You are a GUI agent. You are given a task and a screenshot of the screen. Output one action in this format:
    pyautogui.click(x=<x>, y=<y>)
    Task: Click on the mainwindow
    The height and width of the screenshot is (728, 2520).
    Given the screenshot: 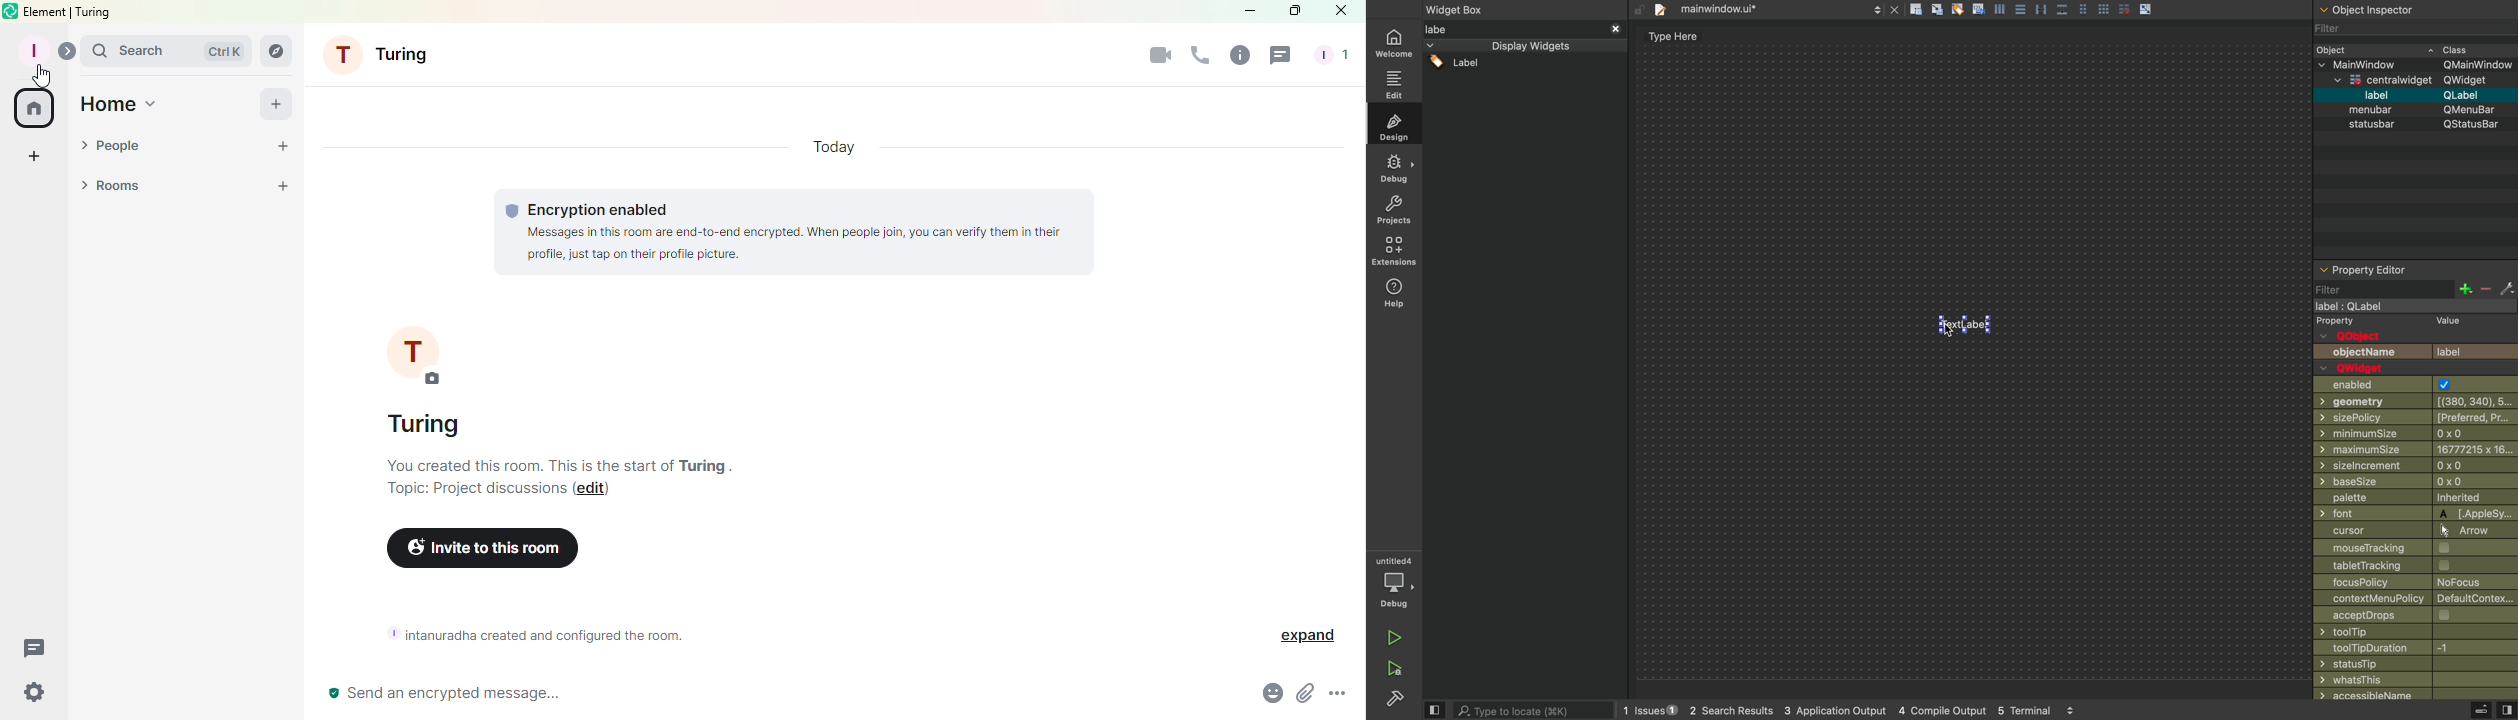 What is the action you would take?
    pyautogui.click(x=2420, y=64)
    